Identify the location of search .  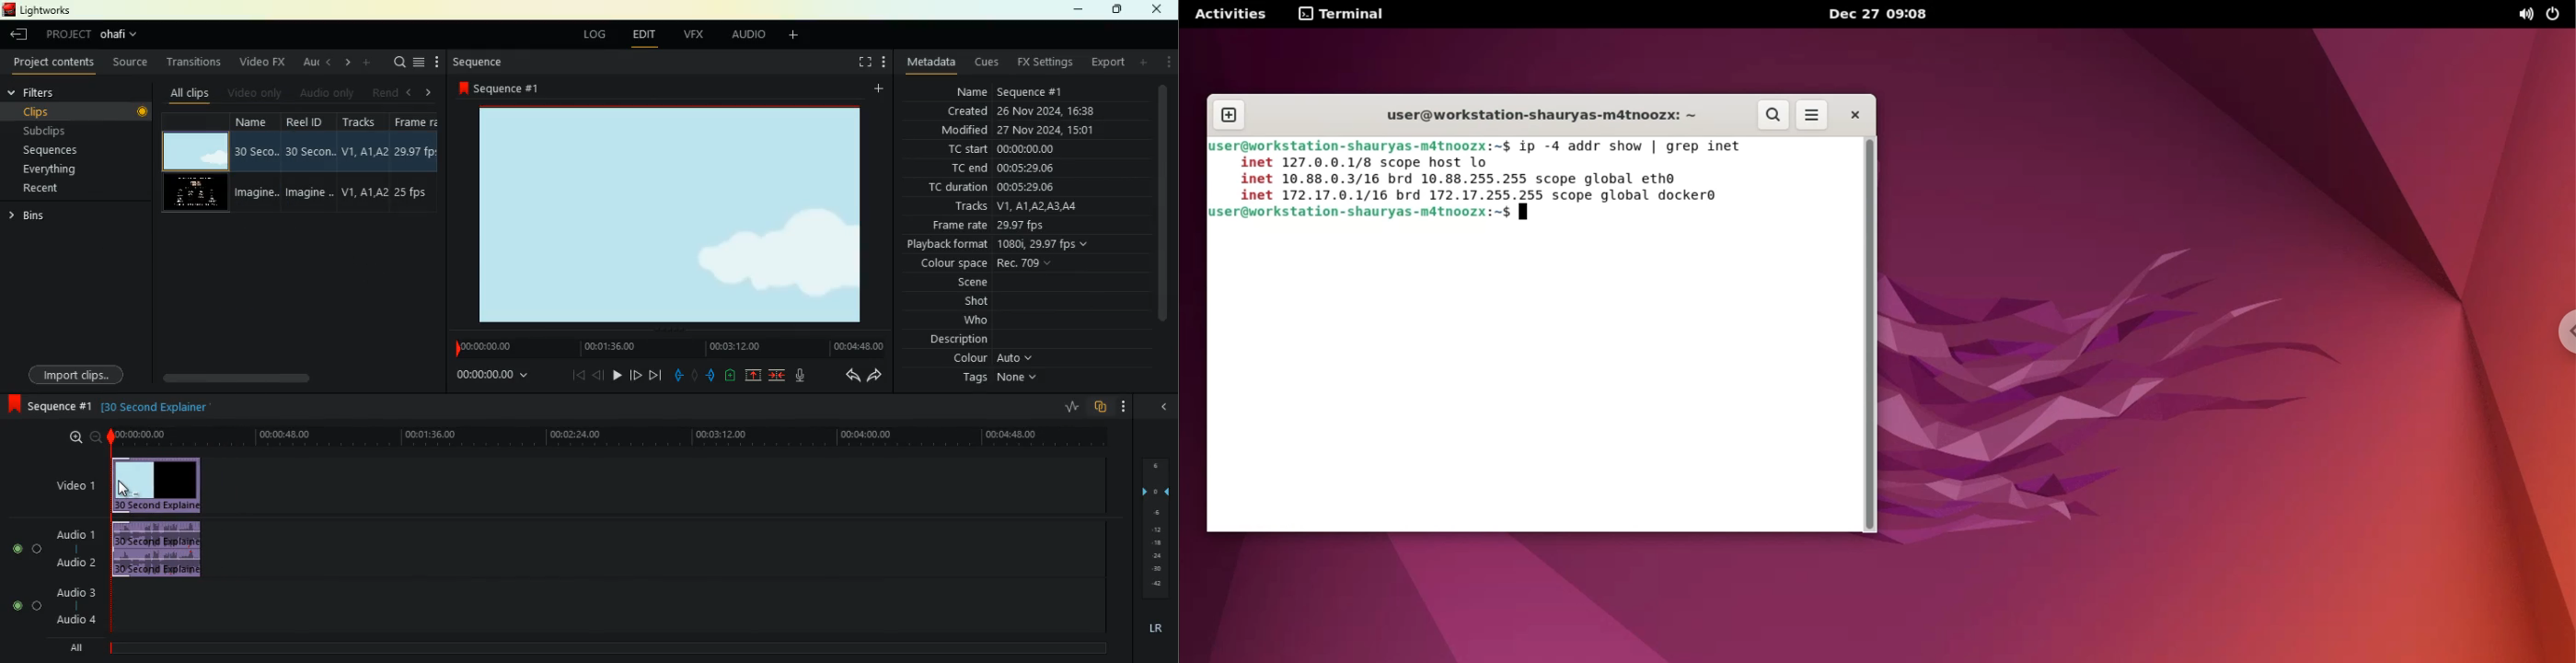
(1773, 114).